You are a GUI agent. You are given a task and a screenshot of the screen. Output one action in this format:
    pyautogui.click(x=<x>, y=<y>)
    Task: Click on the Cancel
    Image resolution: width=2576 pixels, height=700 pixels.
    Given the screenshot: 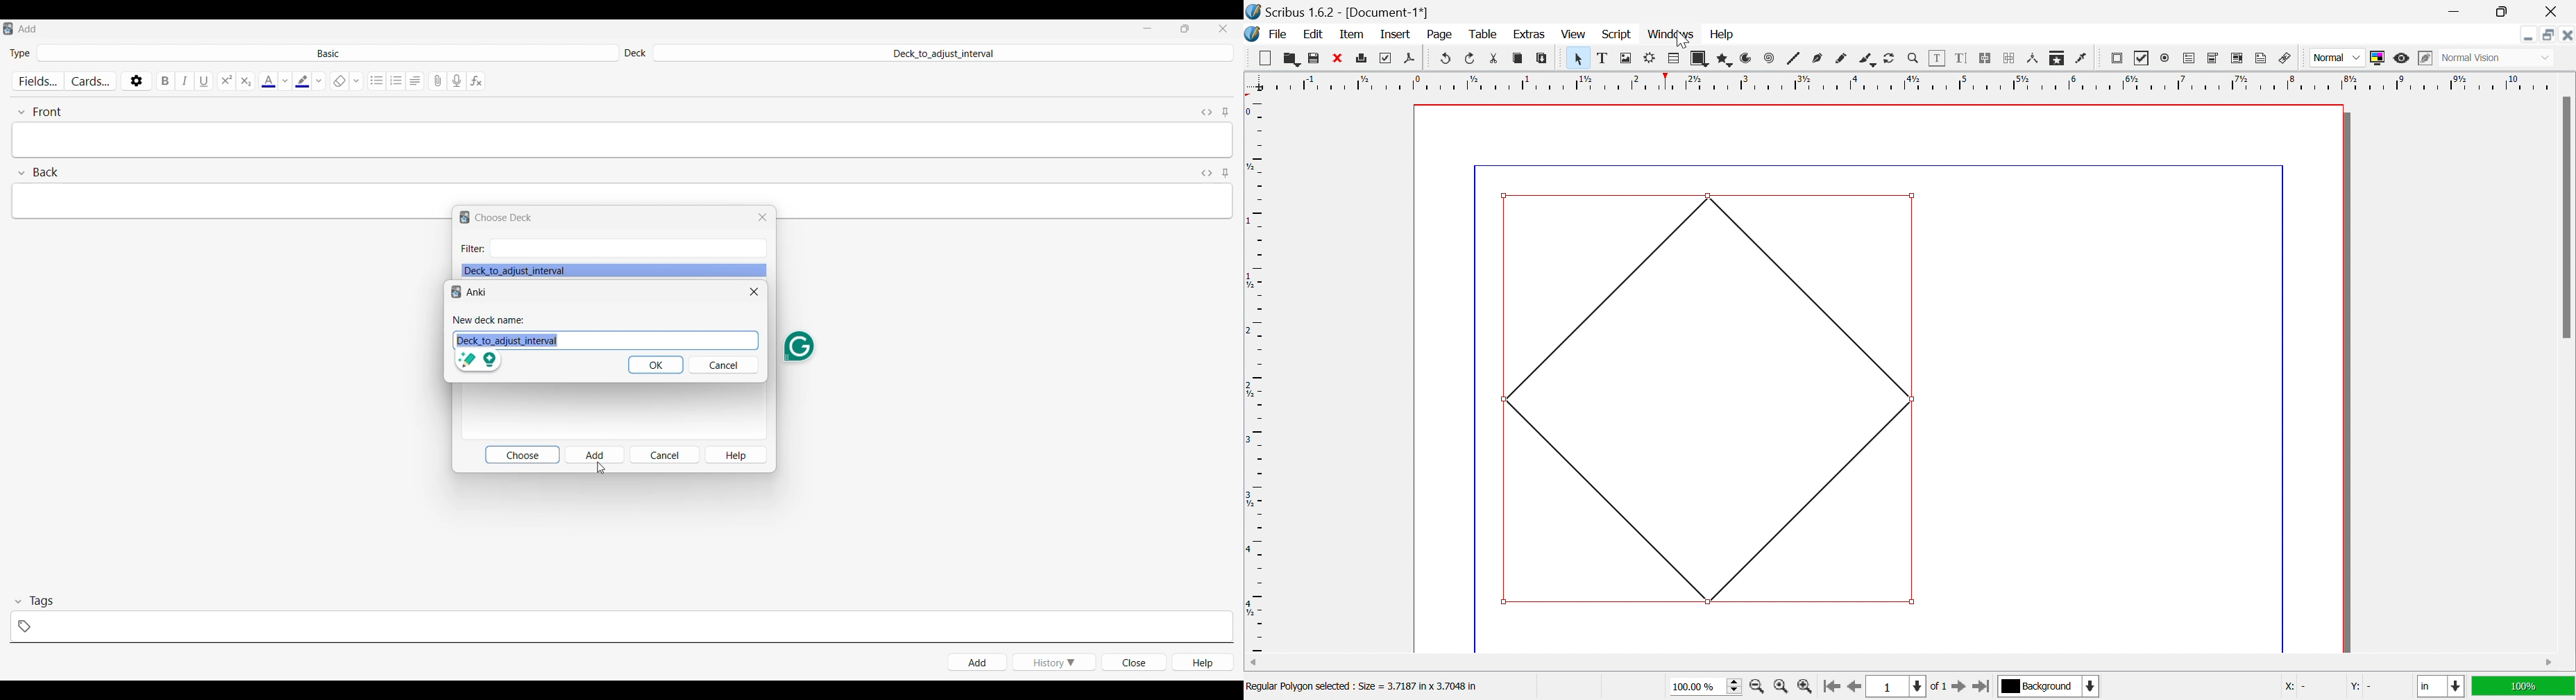 What is the action you would take?
    pyautogui.click(x=665, y=454)
    